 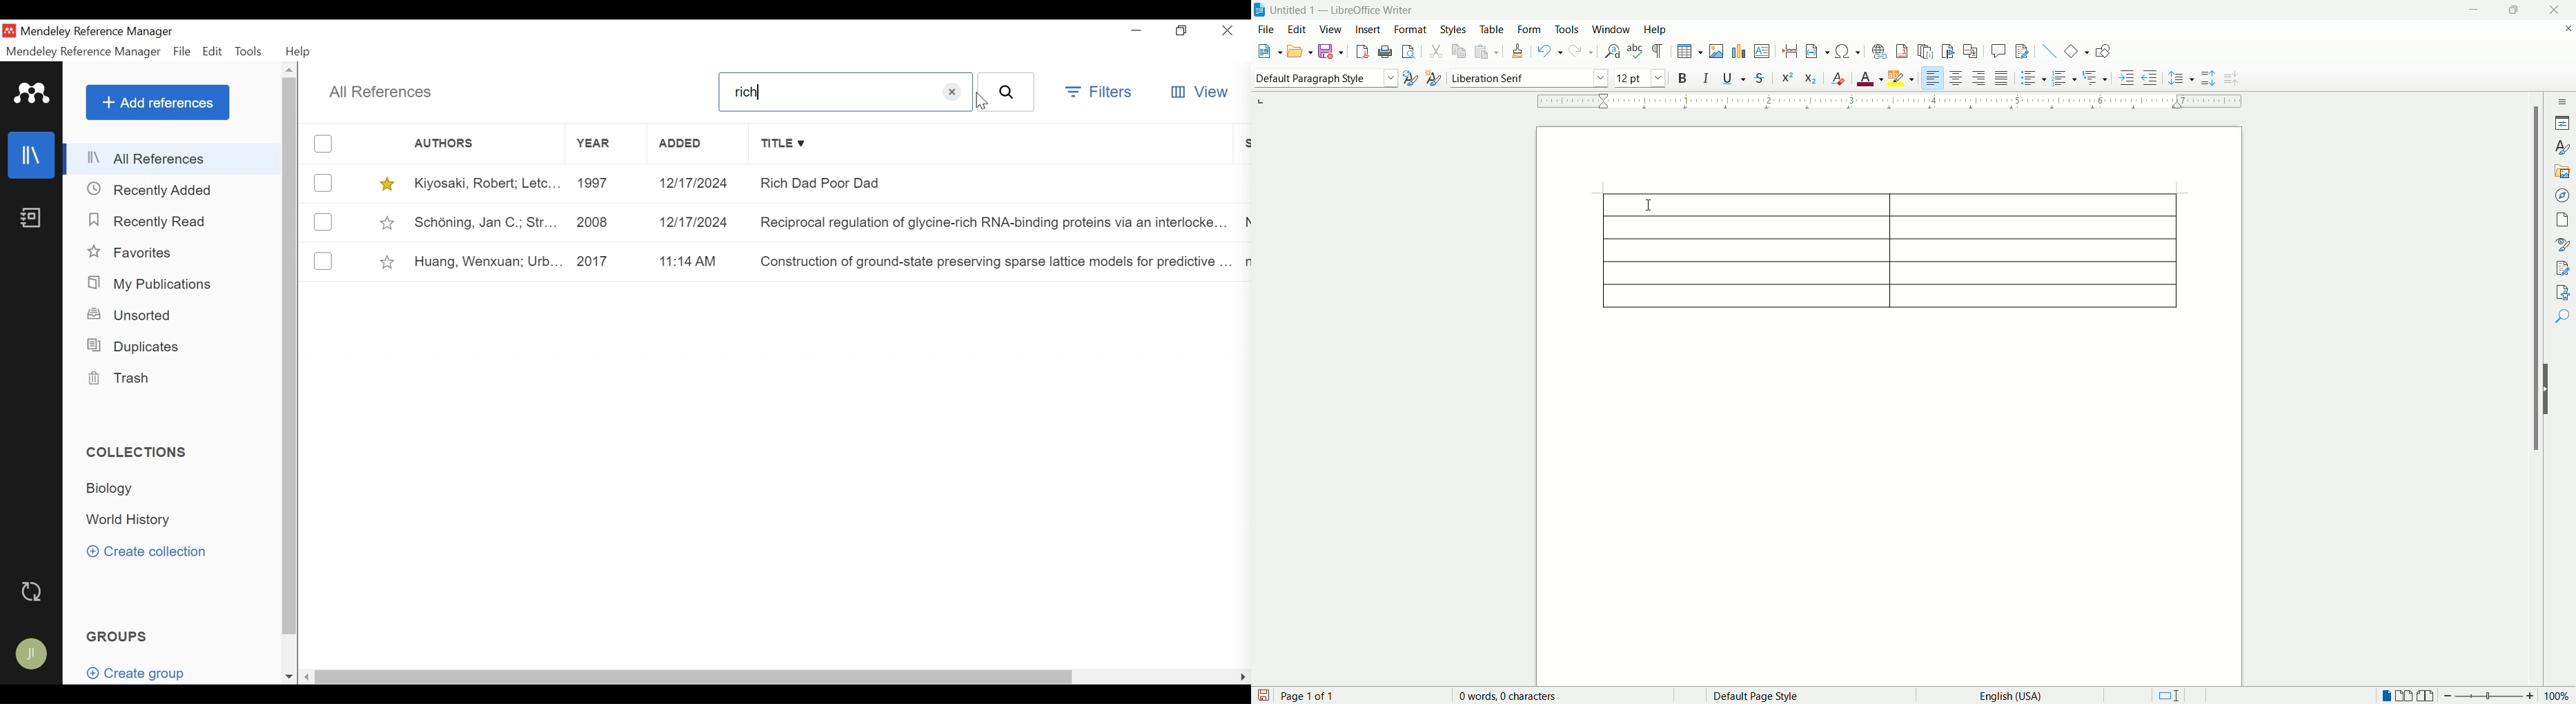 What do you see at coordinates (2208, 78) in the screenshot?
I see `increase paragraph spacing` at bounding box center [2208, 78].